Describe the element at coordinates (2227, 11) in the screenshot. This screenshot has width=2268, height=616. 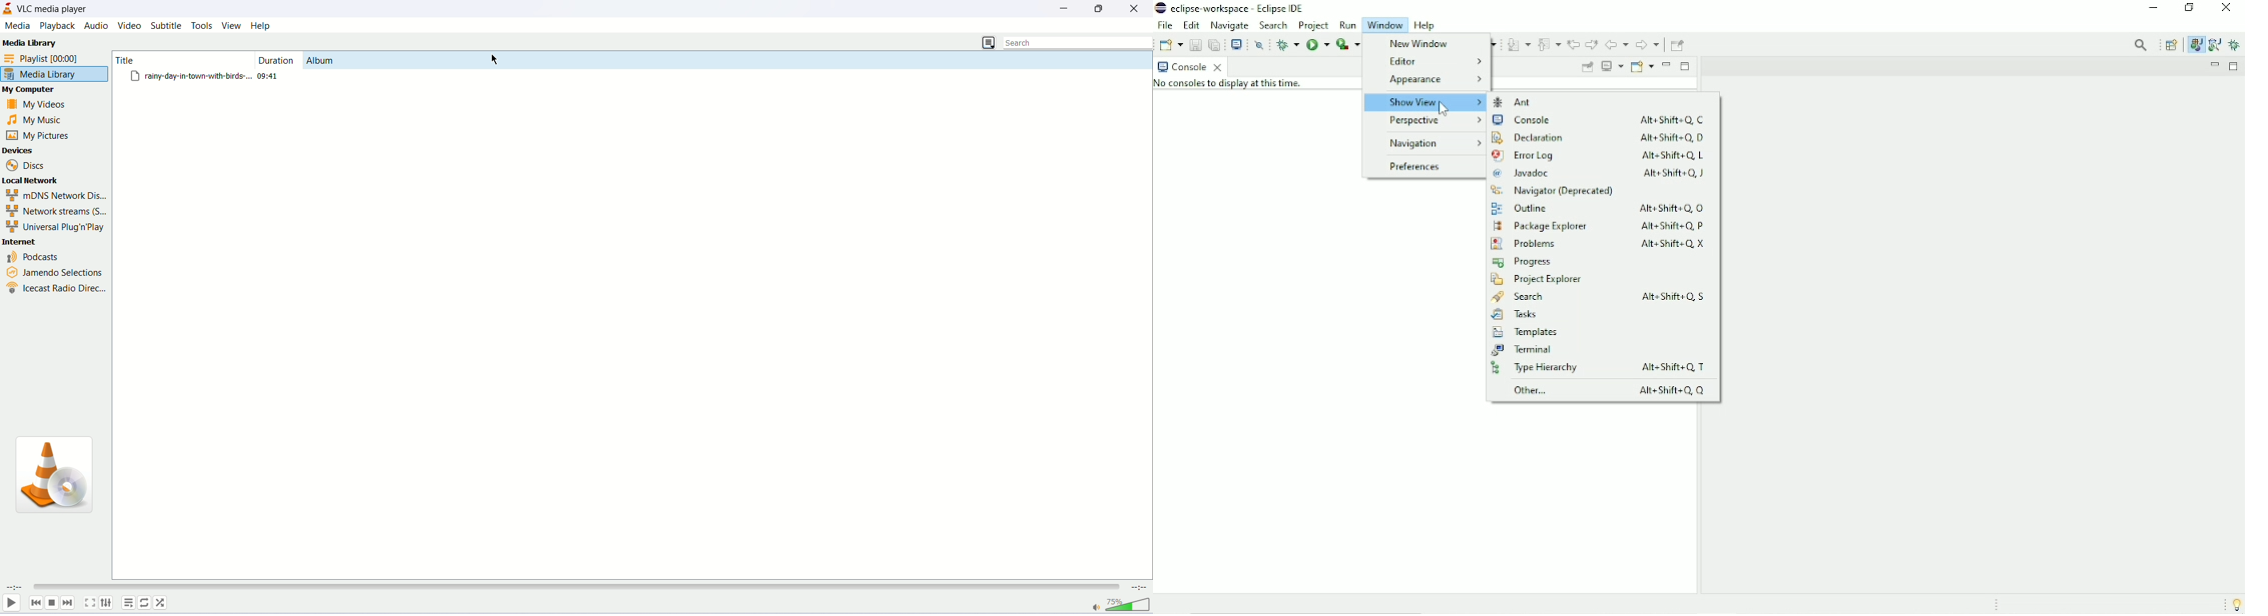
I see `Close` at that location.